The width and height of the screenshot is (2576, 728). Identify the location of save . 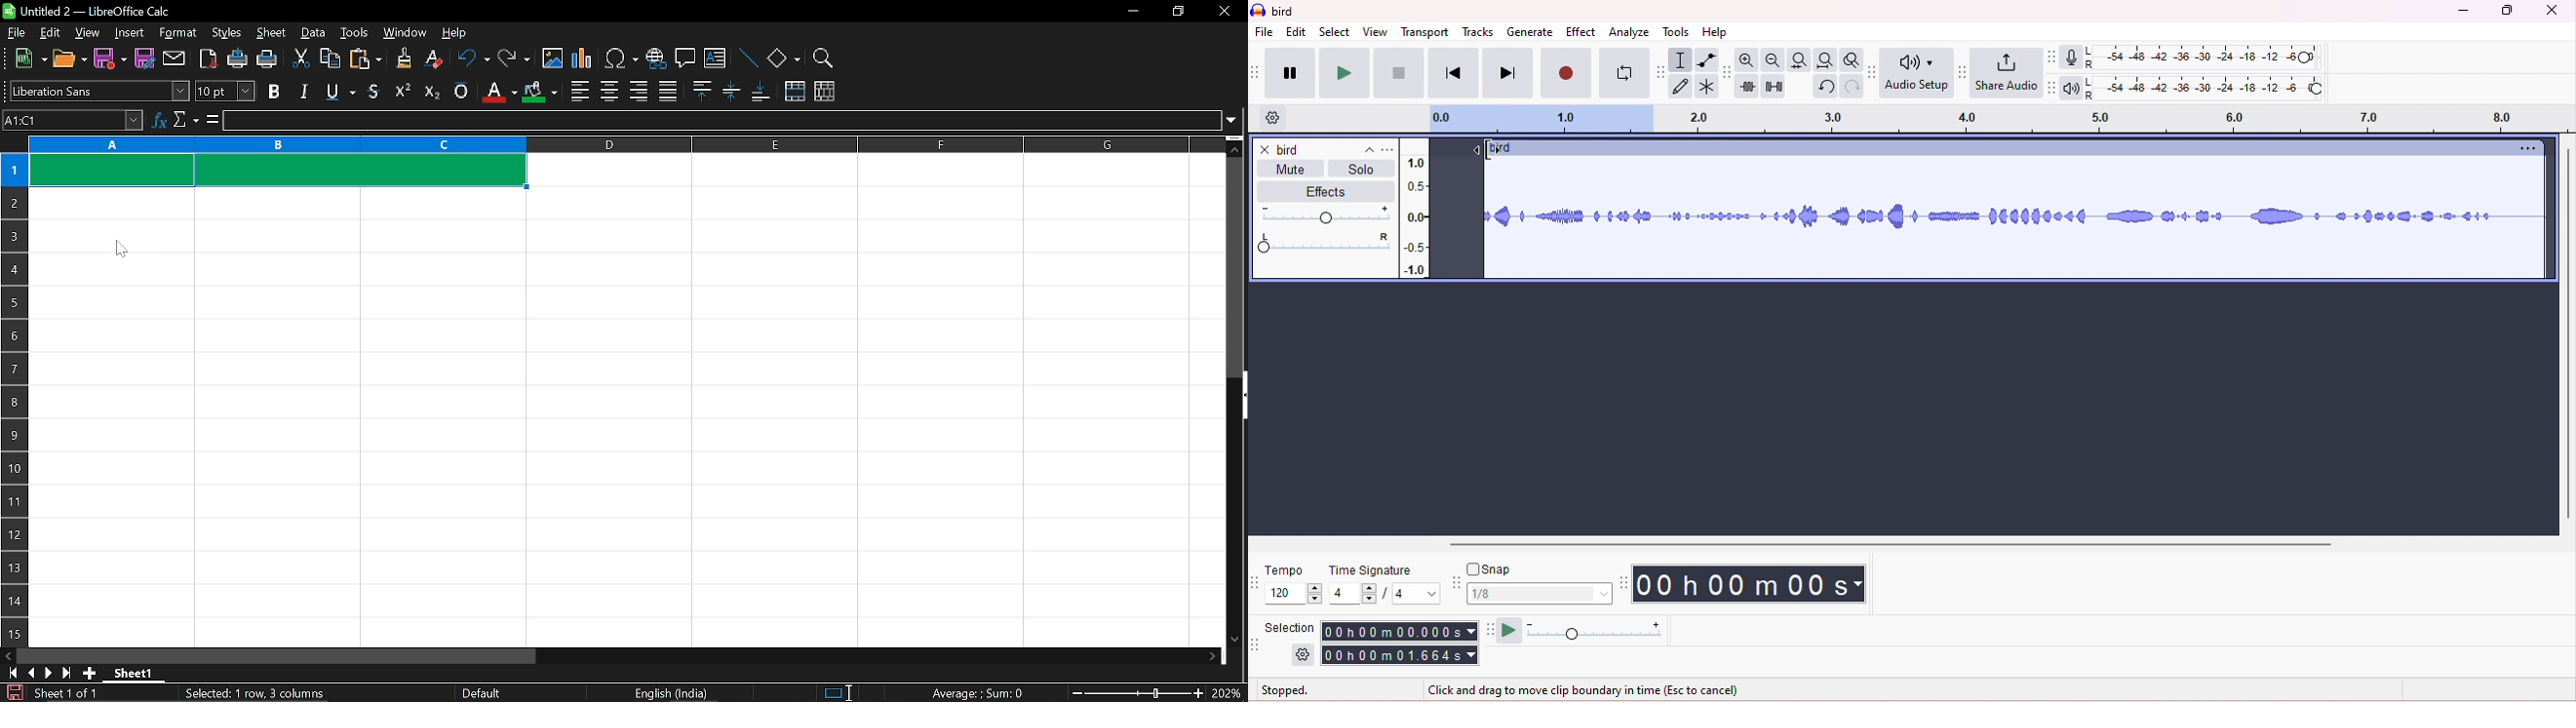
(12, 692).